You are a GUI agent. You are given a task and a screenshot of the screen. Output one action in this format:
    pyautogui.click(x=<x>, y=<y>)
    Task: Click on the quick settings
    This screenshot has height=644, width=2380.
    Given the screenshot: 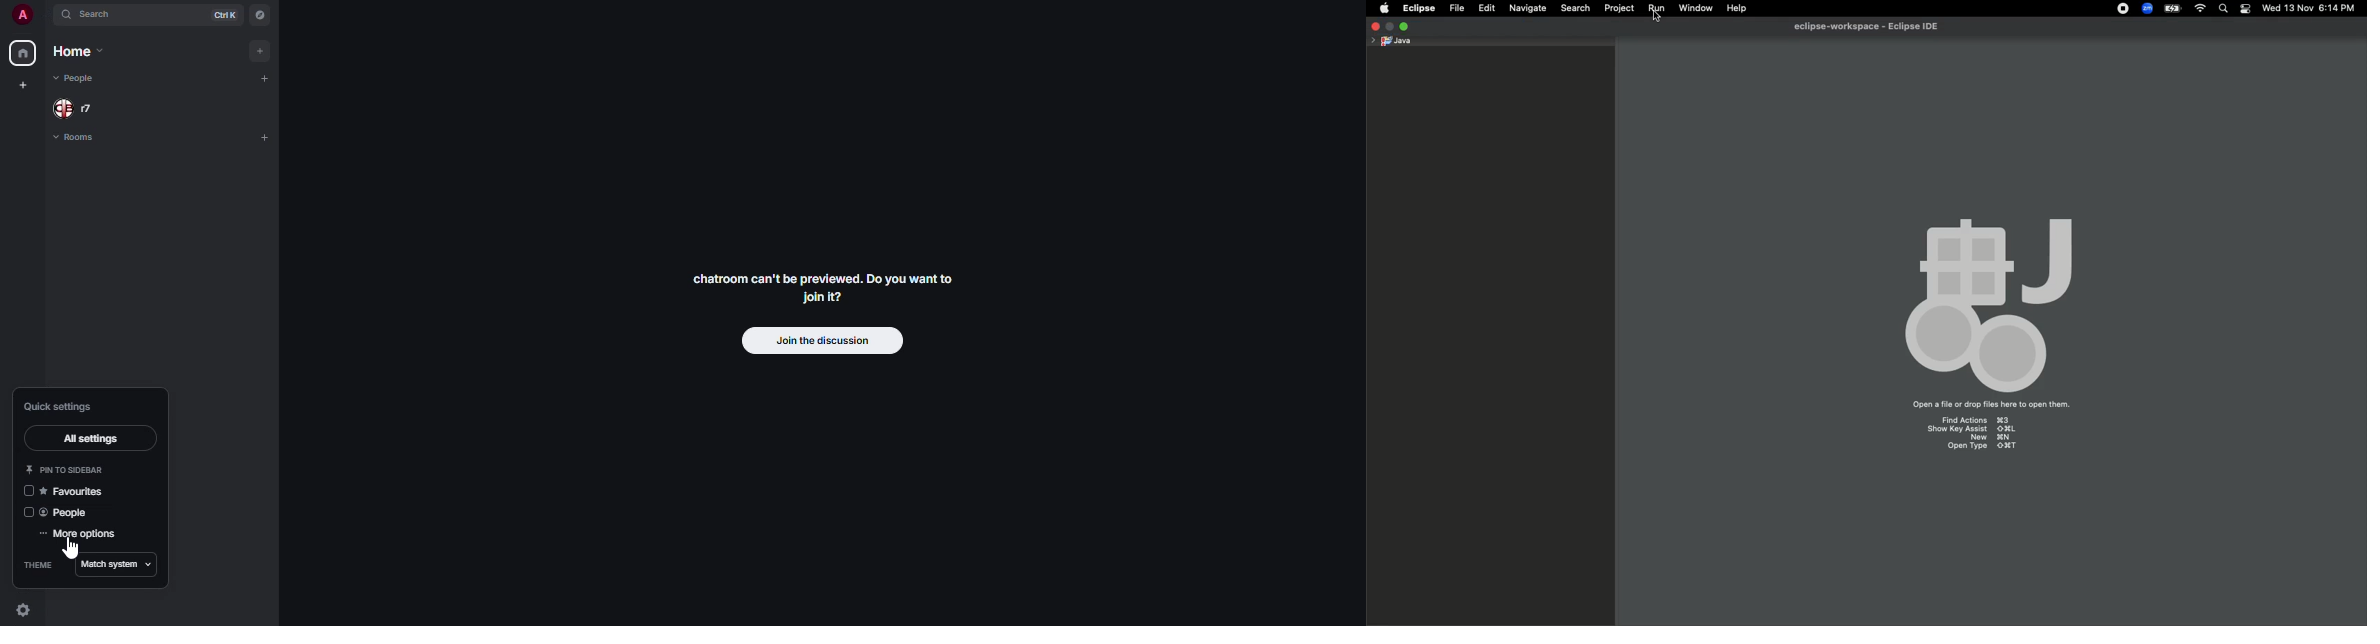 What is the action you would take?
    pyautogui.click(x=59, y=406)
    